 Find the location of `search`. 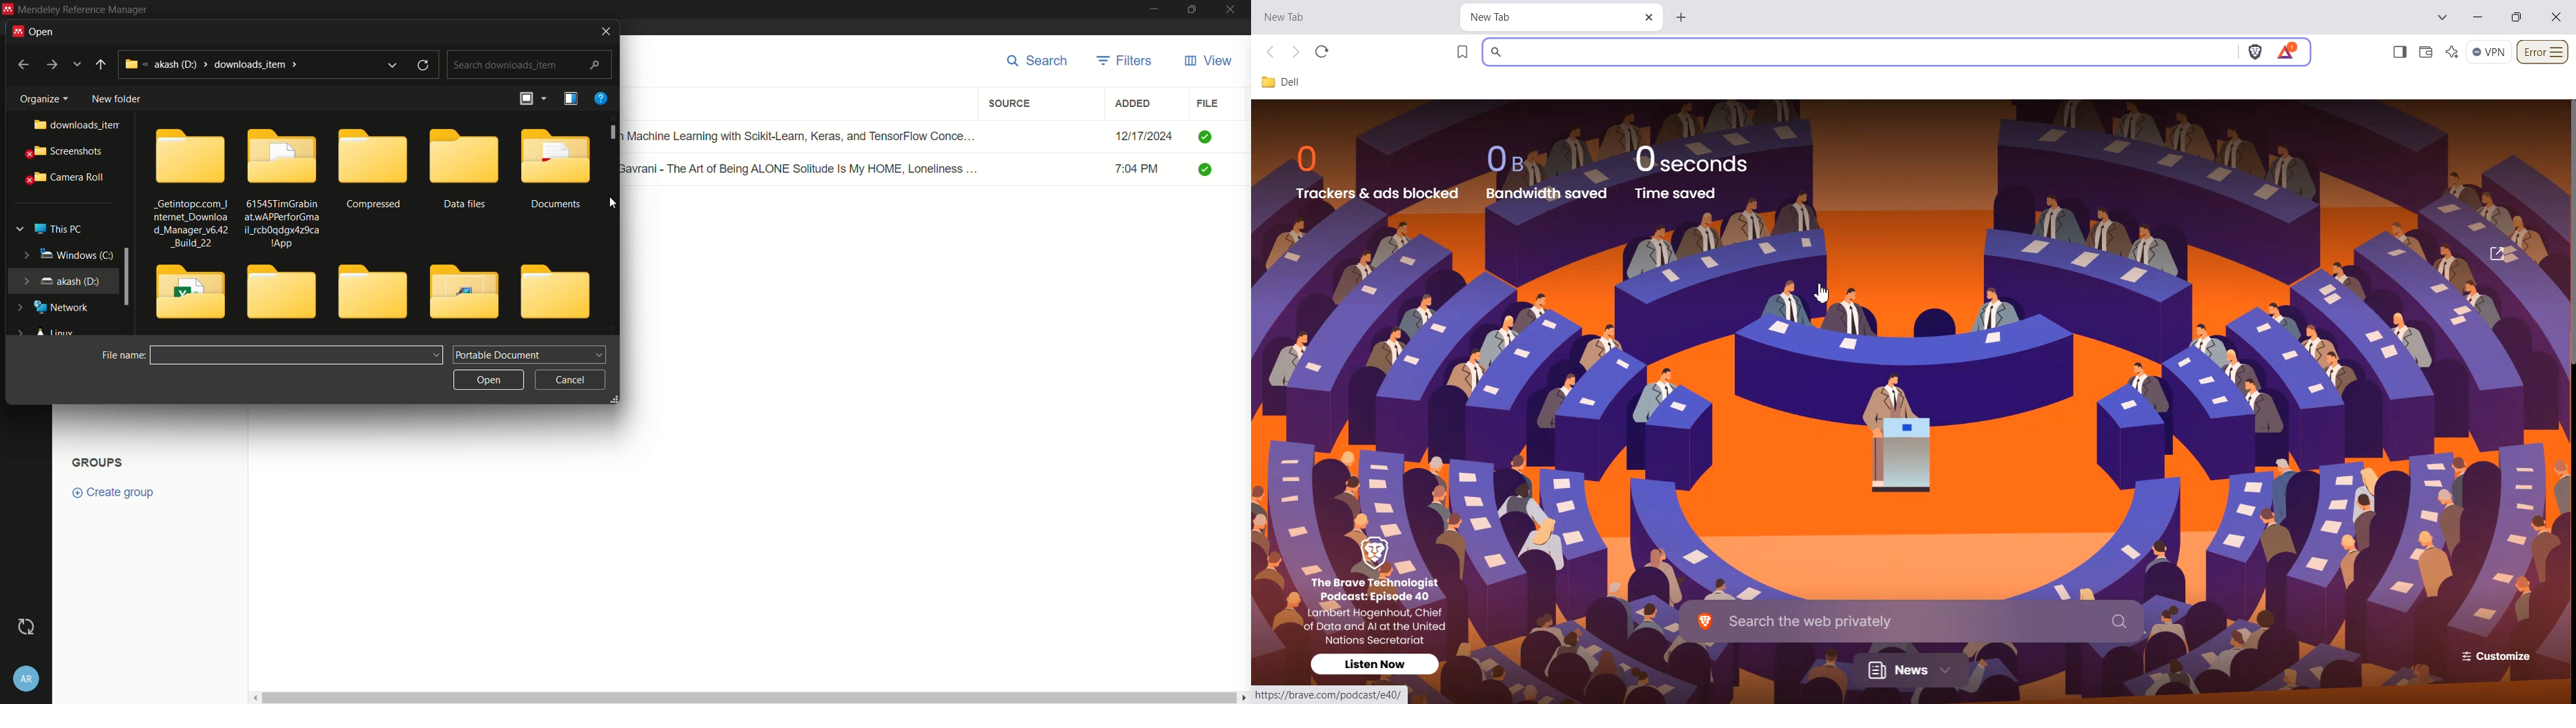

search is located at coordinates (1041, 62).